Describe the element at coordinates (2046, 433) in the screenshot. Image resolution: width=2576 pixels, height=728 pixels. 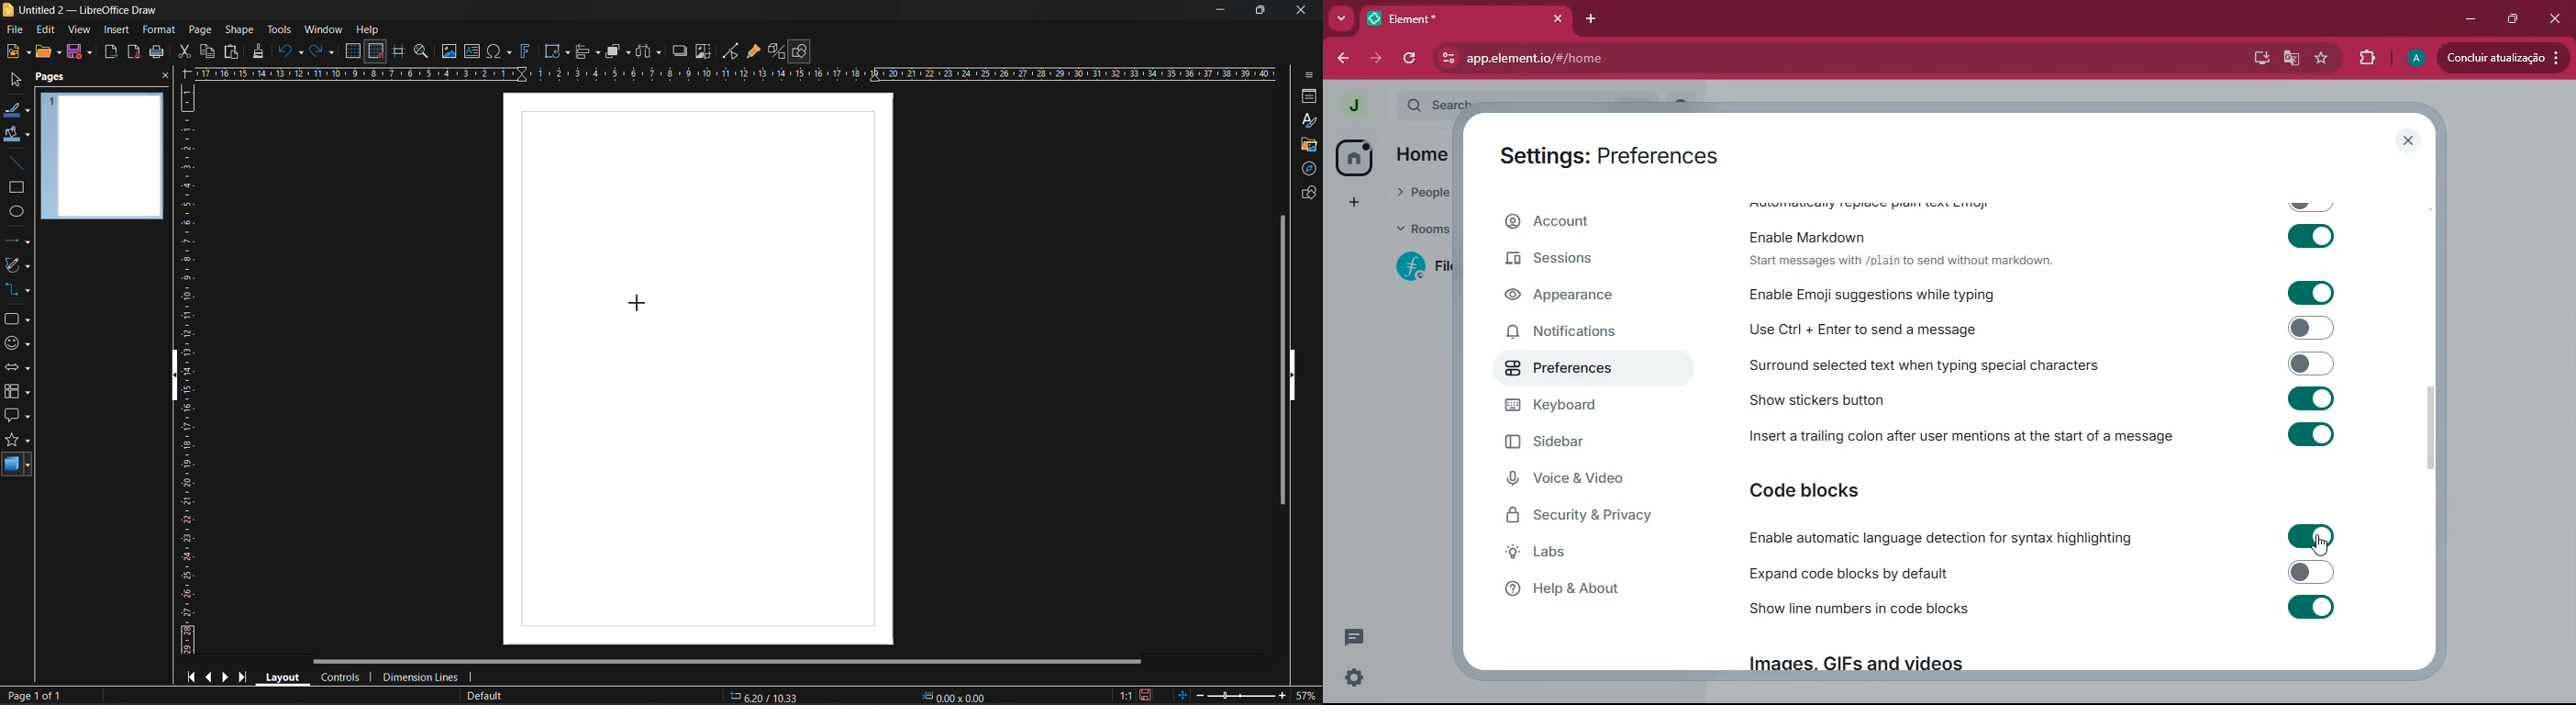
I see `Insert a trailing colon after user mentions at the start of a message` at that location.